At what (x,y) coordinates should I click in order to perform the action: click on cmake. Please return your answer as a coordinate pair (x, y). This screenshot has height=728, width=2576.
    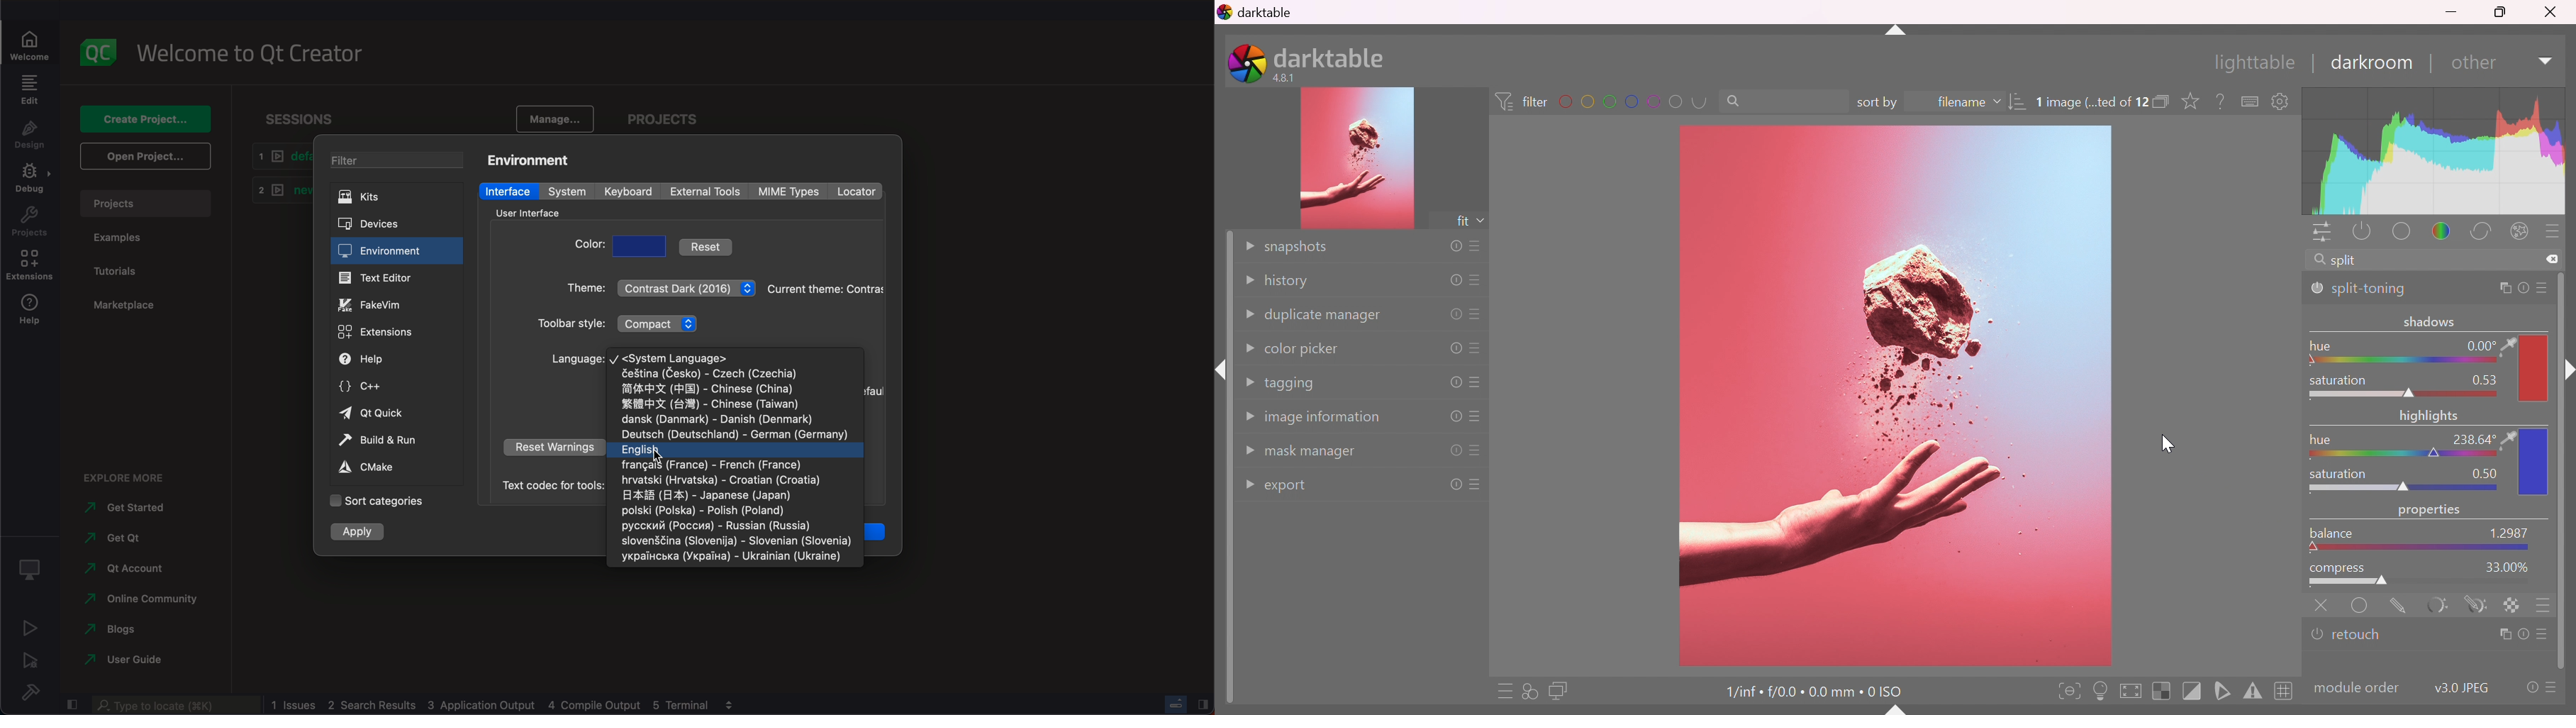
    Looking at the image, I should click on (387, 467).